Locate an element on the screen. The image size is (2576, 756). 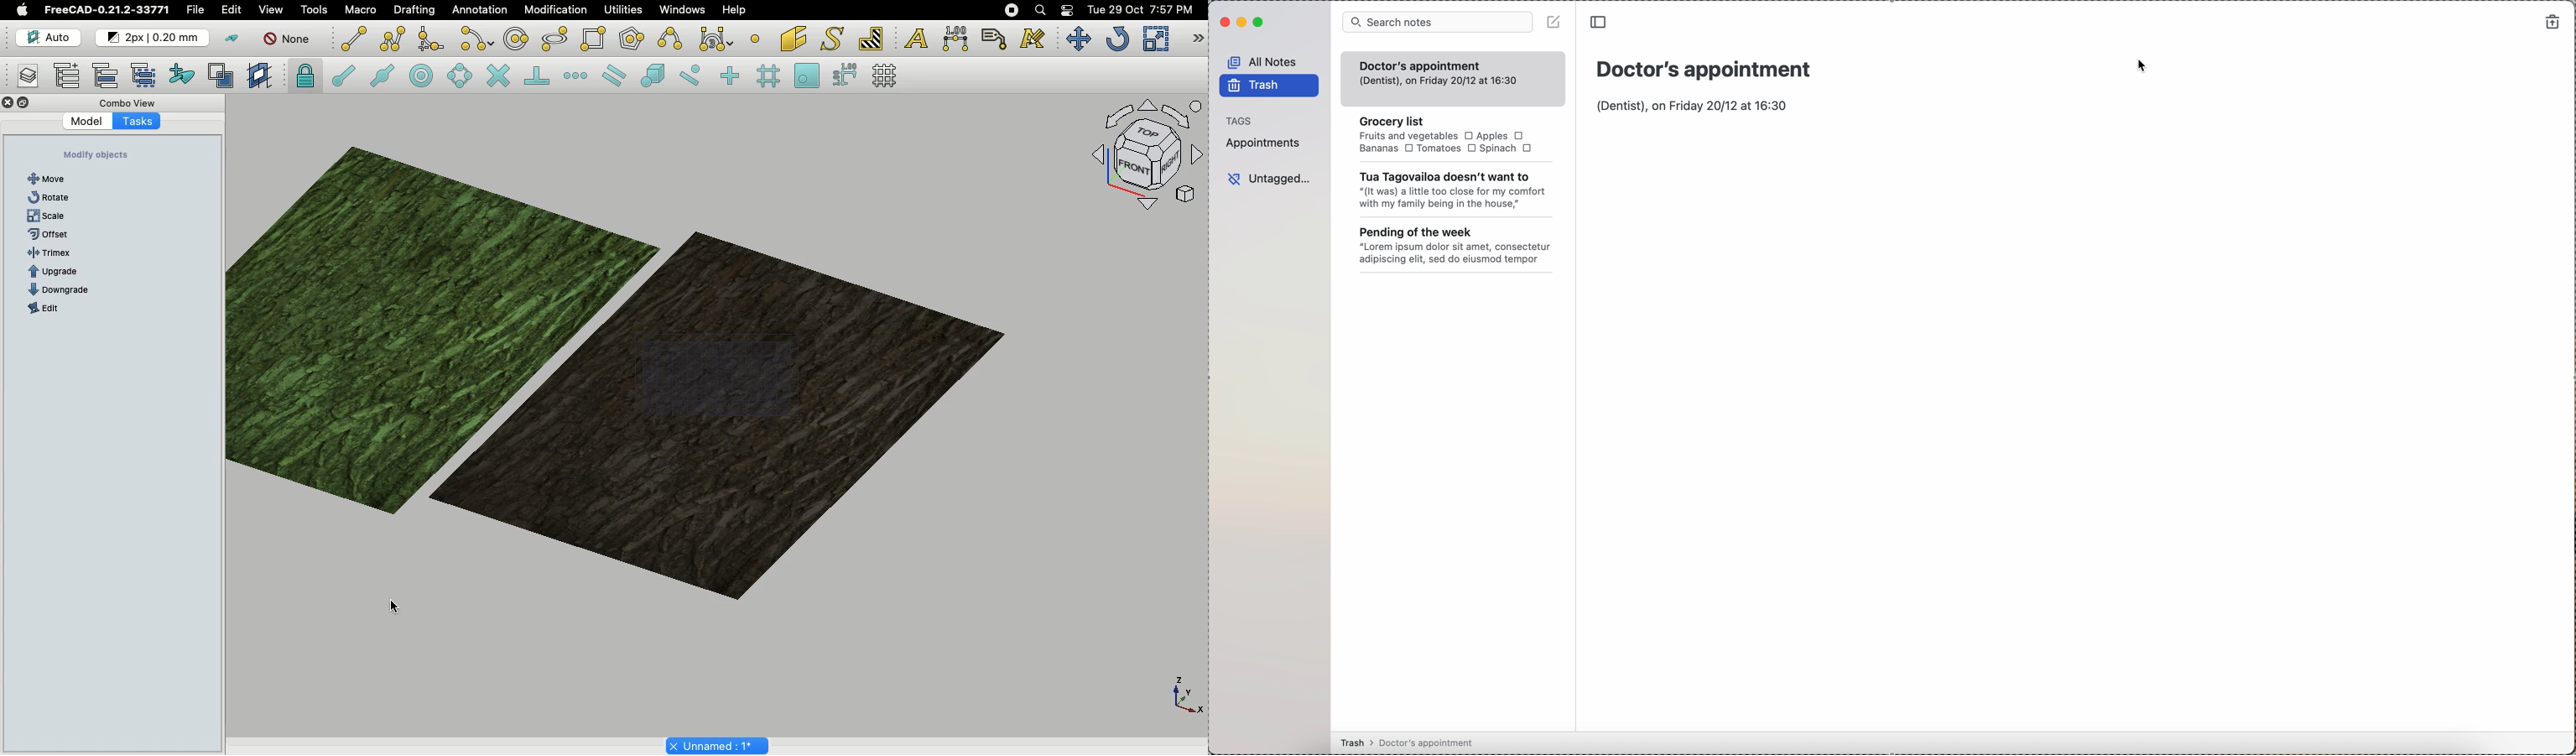
Navigation styles is located at coordinates (1146, 158).